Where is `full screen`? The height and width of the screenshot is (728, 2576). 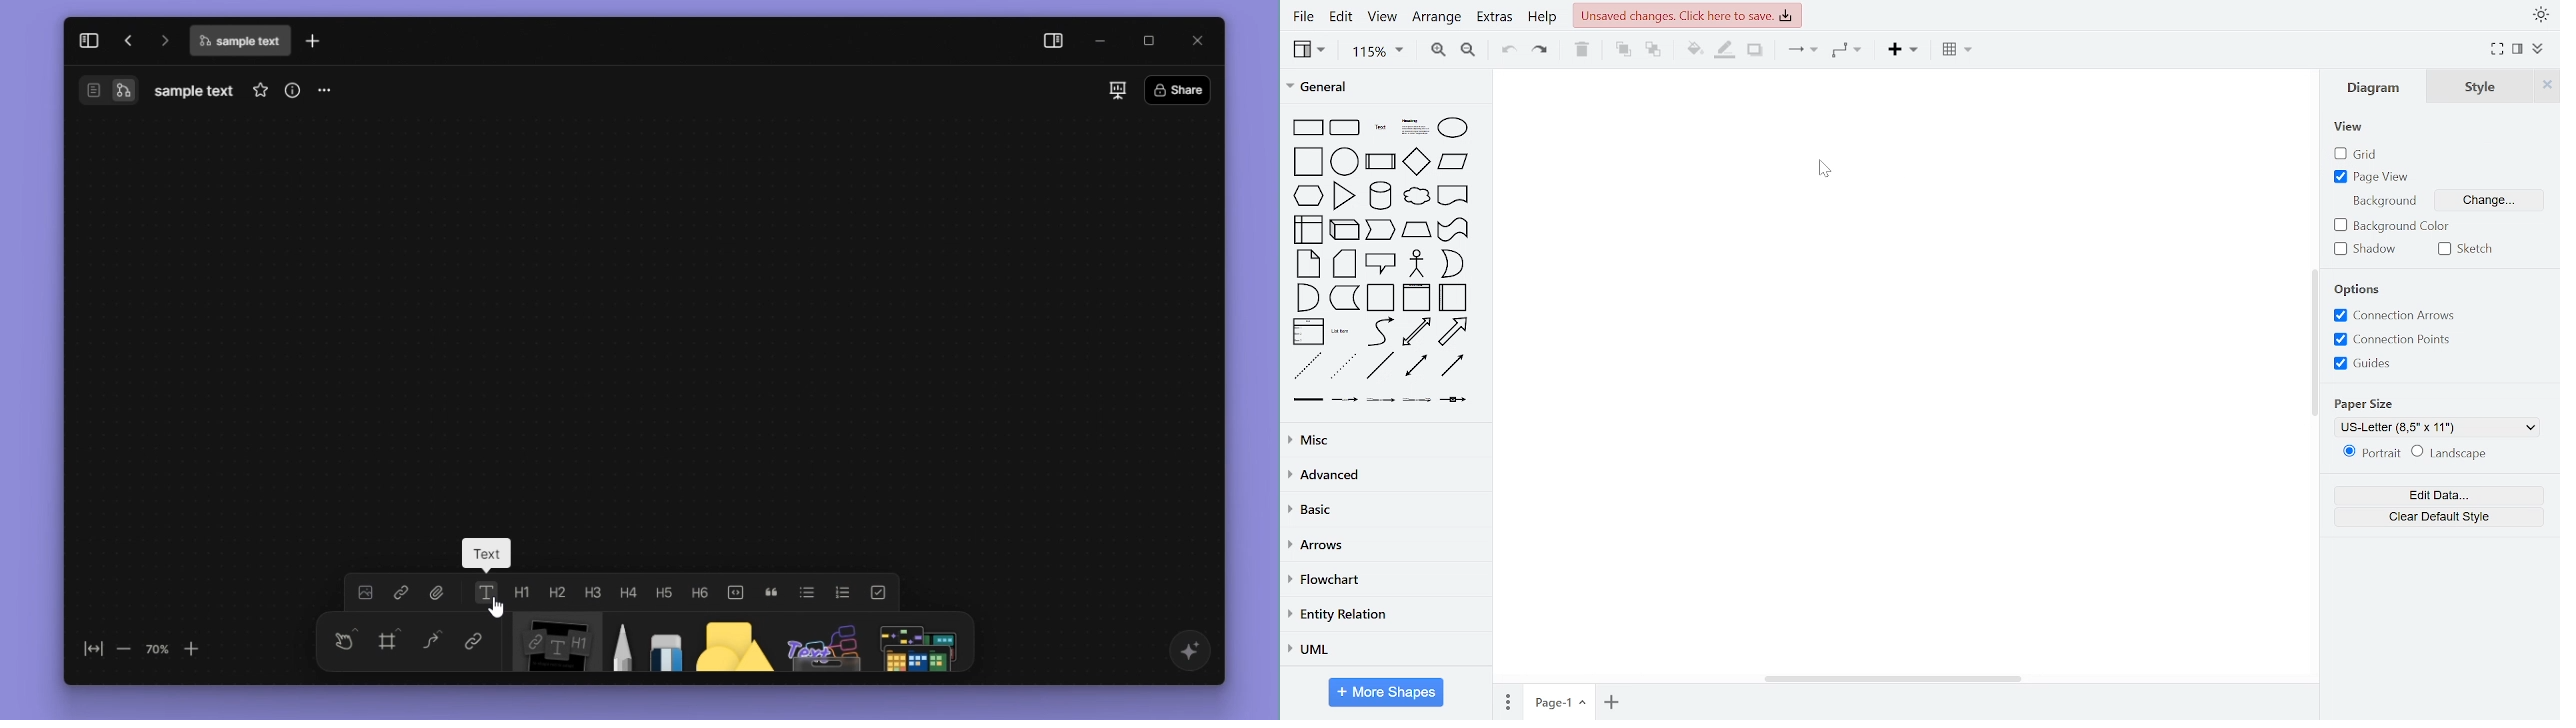 full screen is located at coordinates (2498, 50).